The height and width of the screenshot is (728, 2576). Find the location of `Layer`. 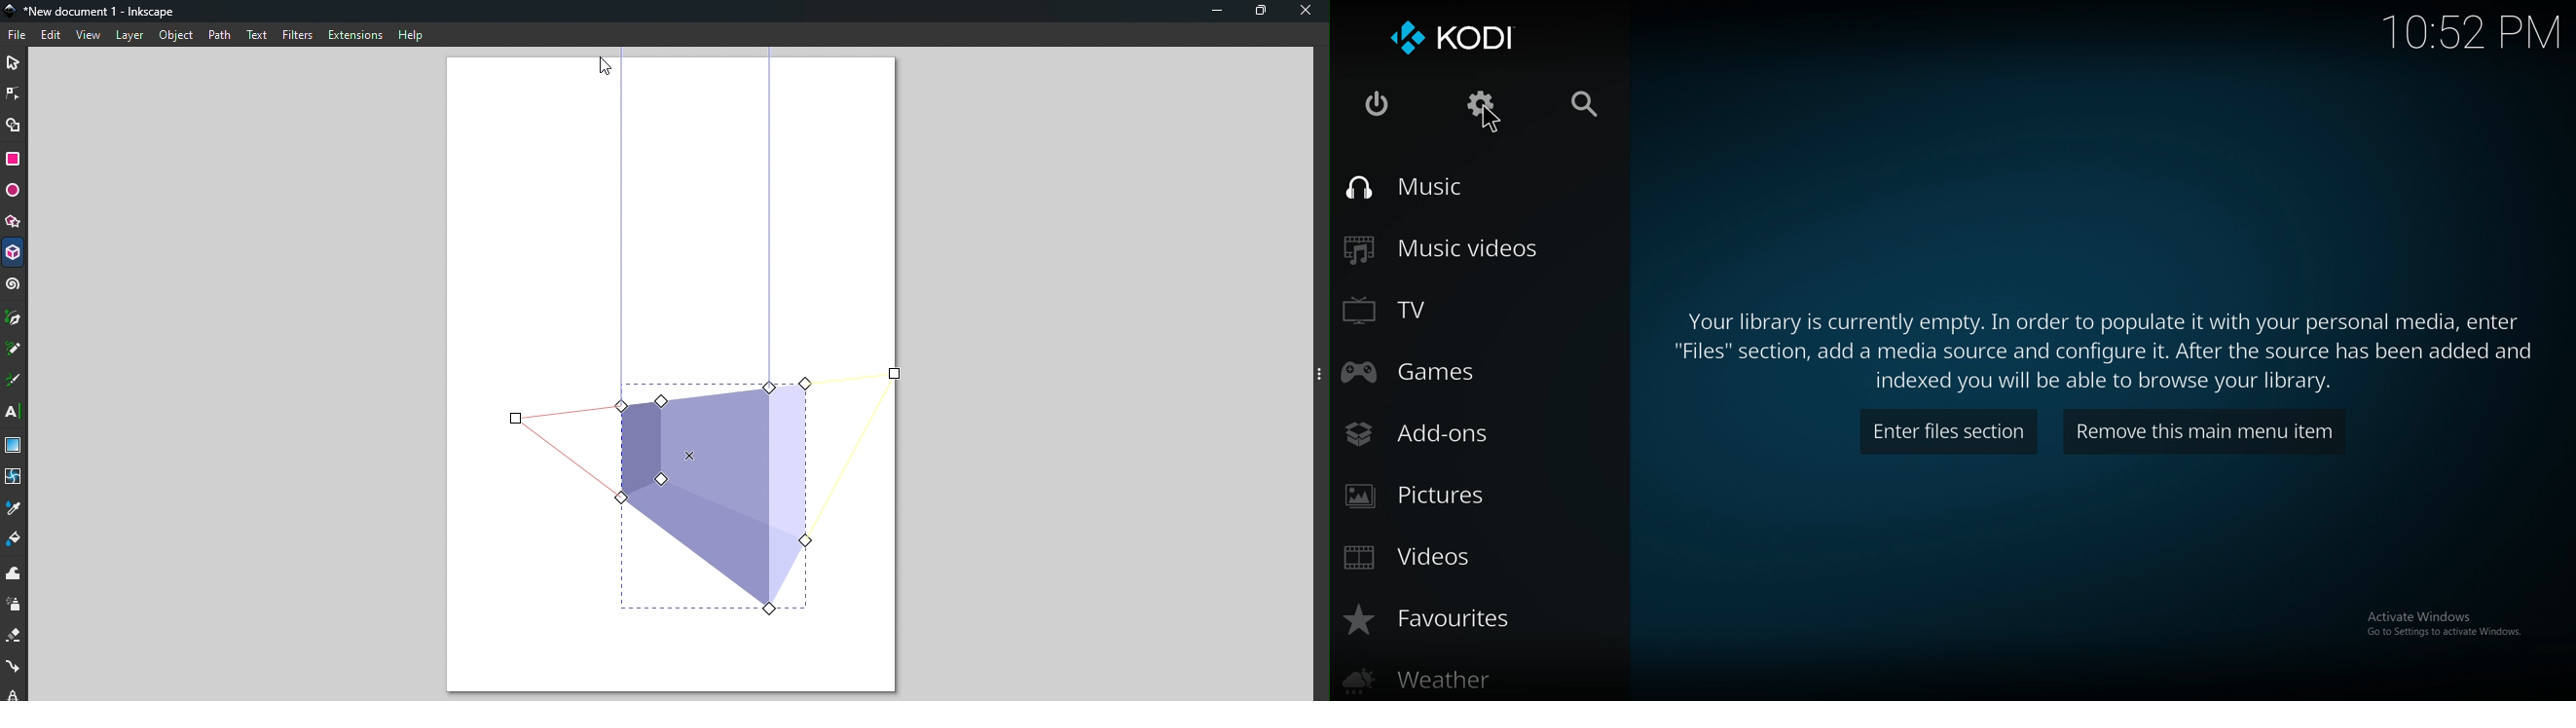

Layer is located at coordinates (129, 37).